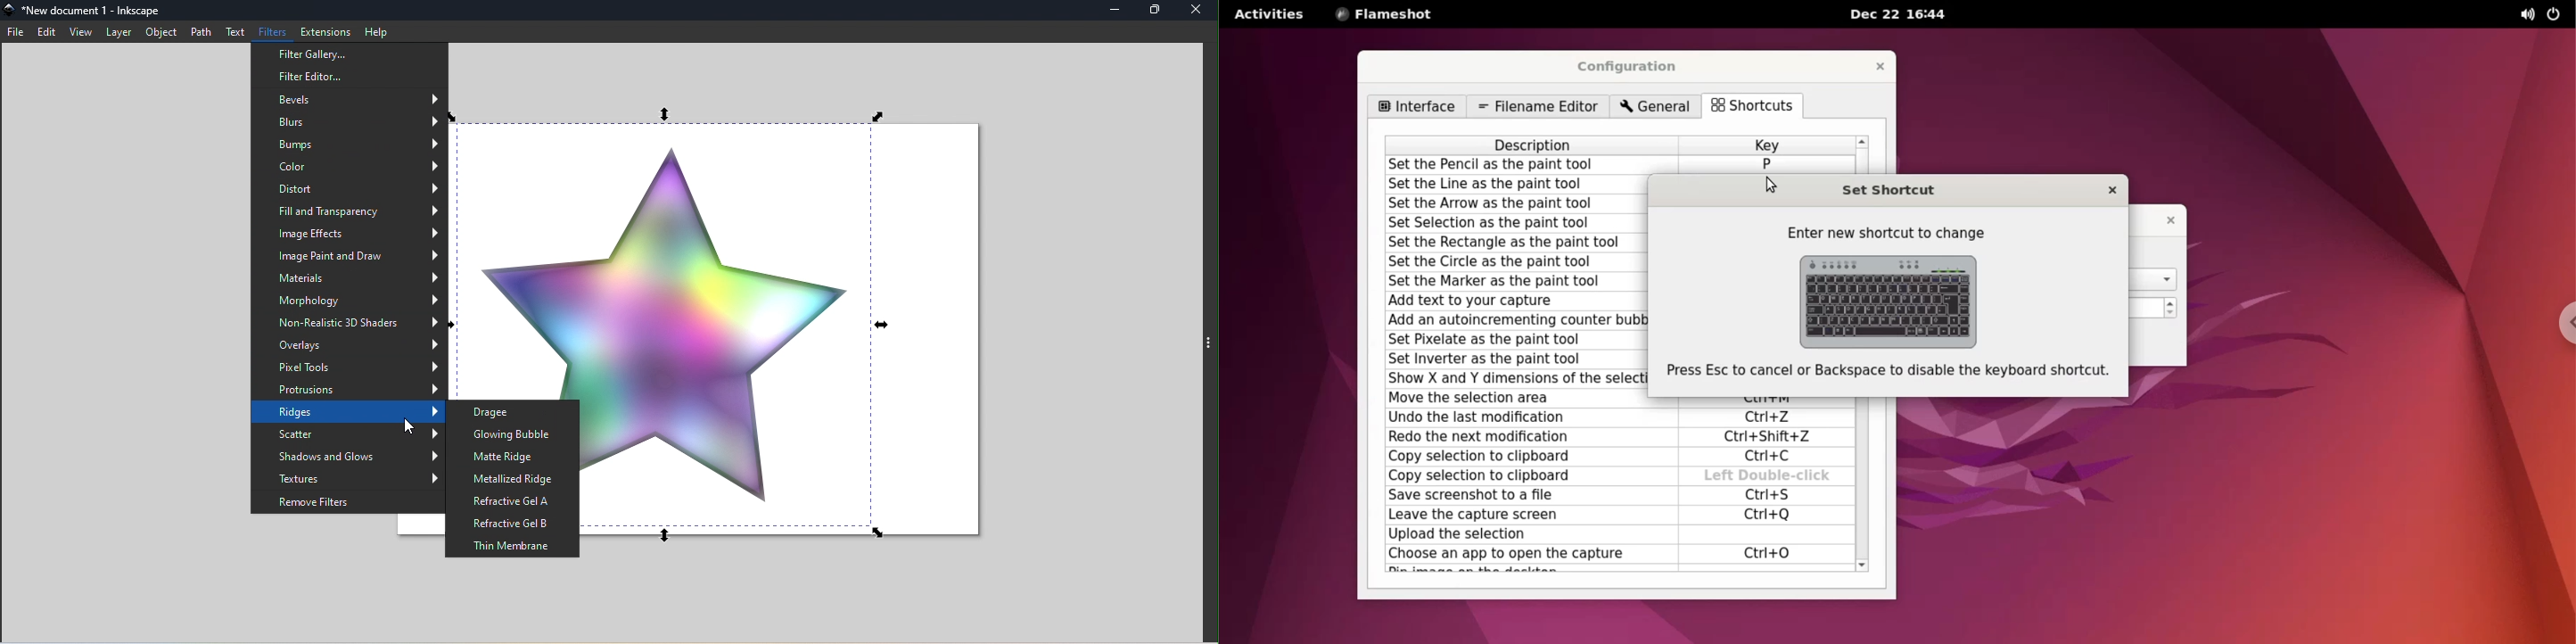 This screenshot has height=644, width=2576. What do you see at coordinates (1768, 553) in the screenshot?
I see `Ctrl + 0` at bounding box center [1768, 553].